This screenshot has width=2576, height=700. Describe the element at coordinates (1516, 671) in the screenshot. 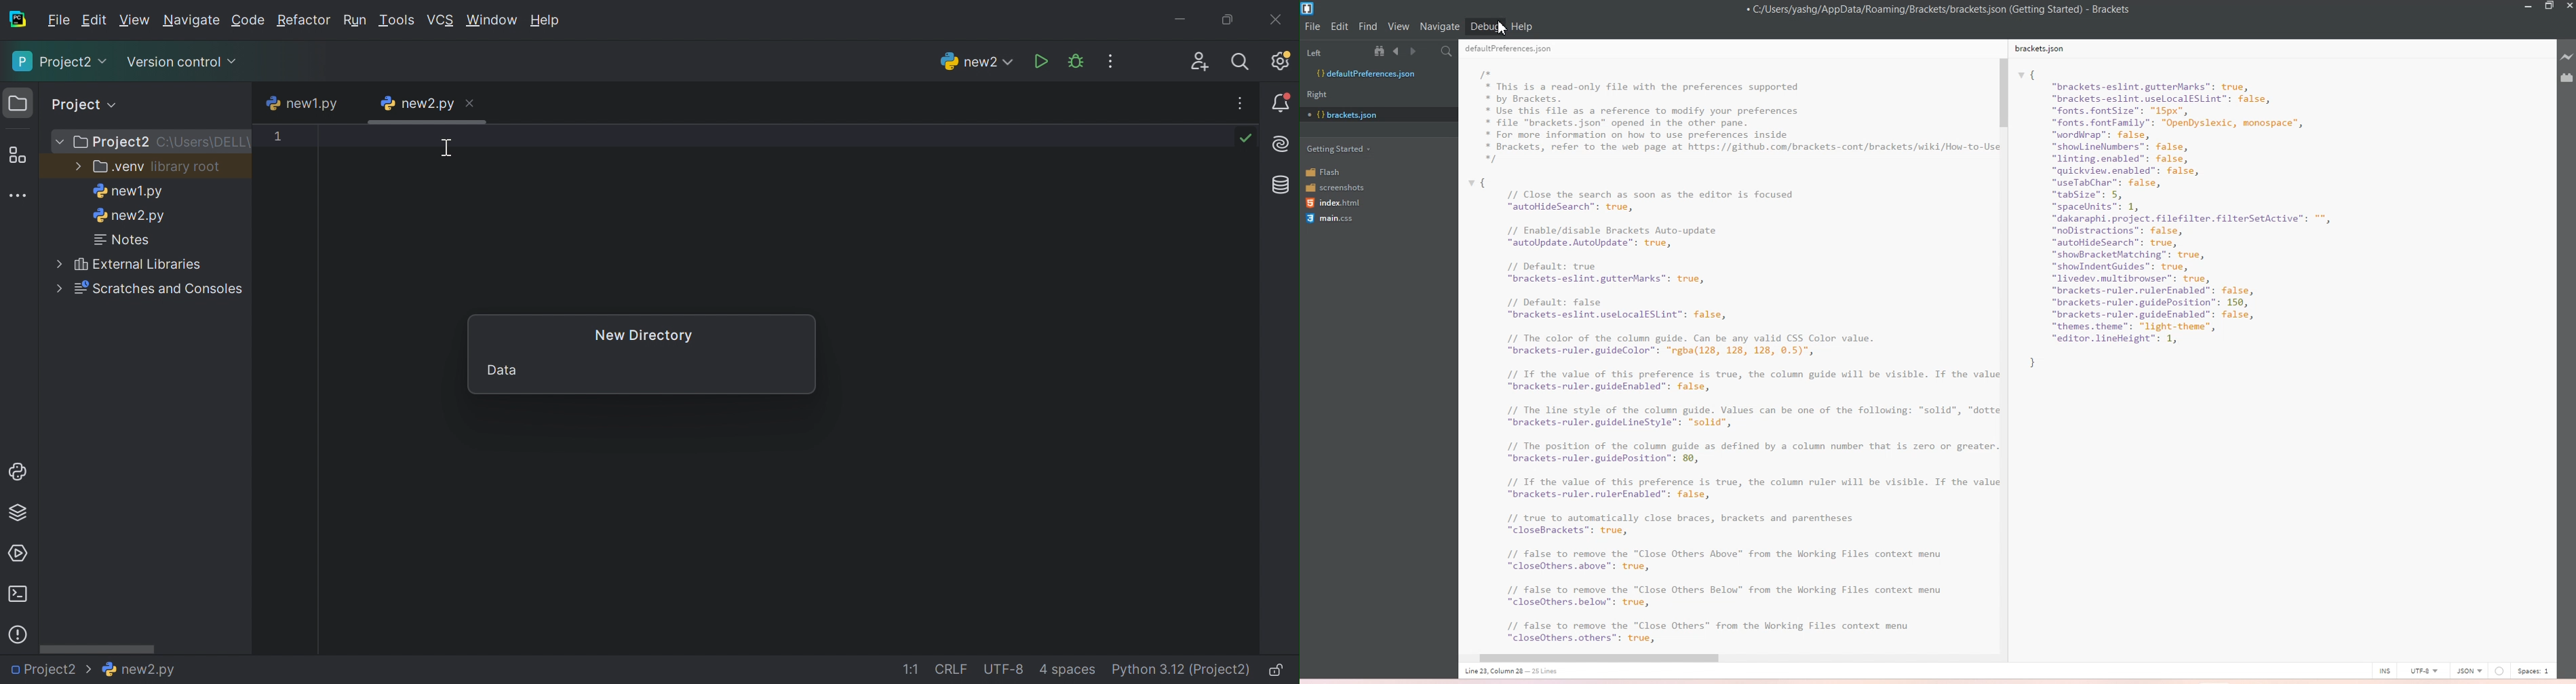

I see `Line 23, Column 27 - 25 Lines` at that location.